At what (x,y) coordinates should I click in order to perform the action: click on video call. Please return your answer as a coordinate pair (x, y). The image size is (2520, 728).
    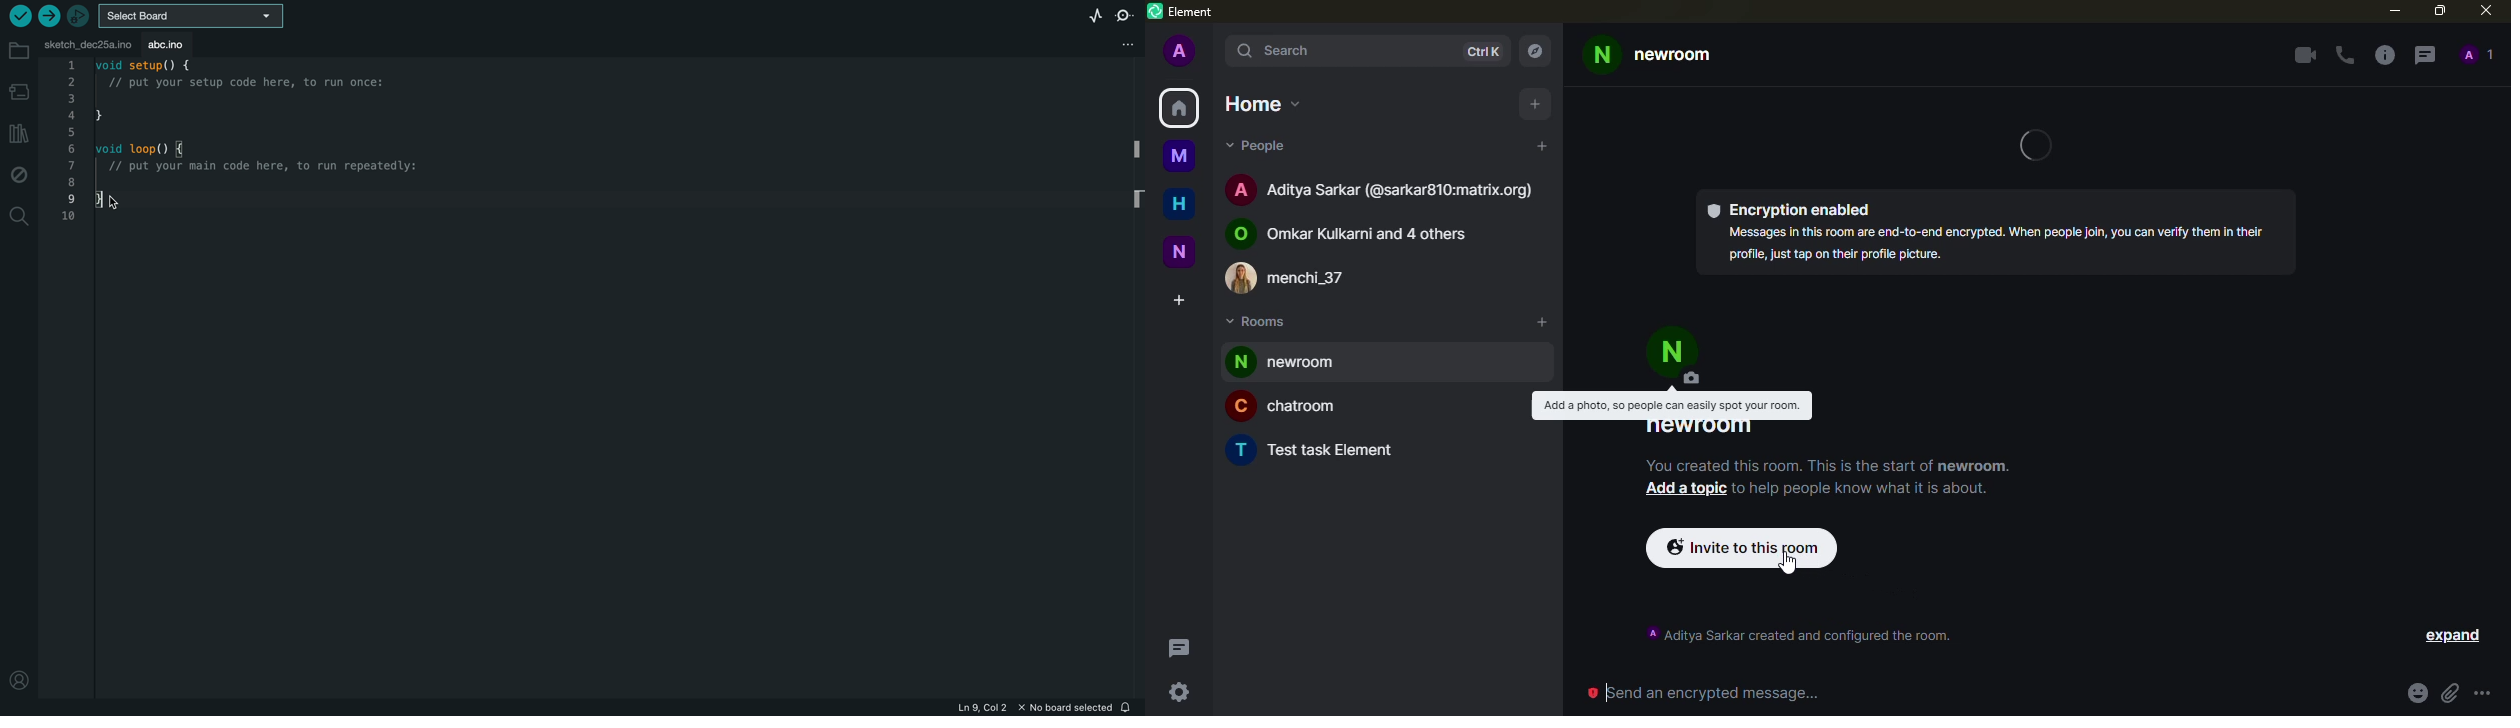
    Looking at the image, I should click on (2301, 55).